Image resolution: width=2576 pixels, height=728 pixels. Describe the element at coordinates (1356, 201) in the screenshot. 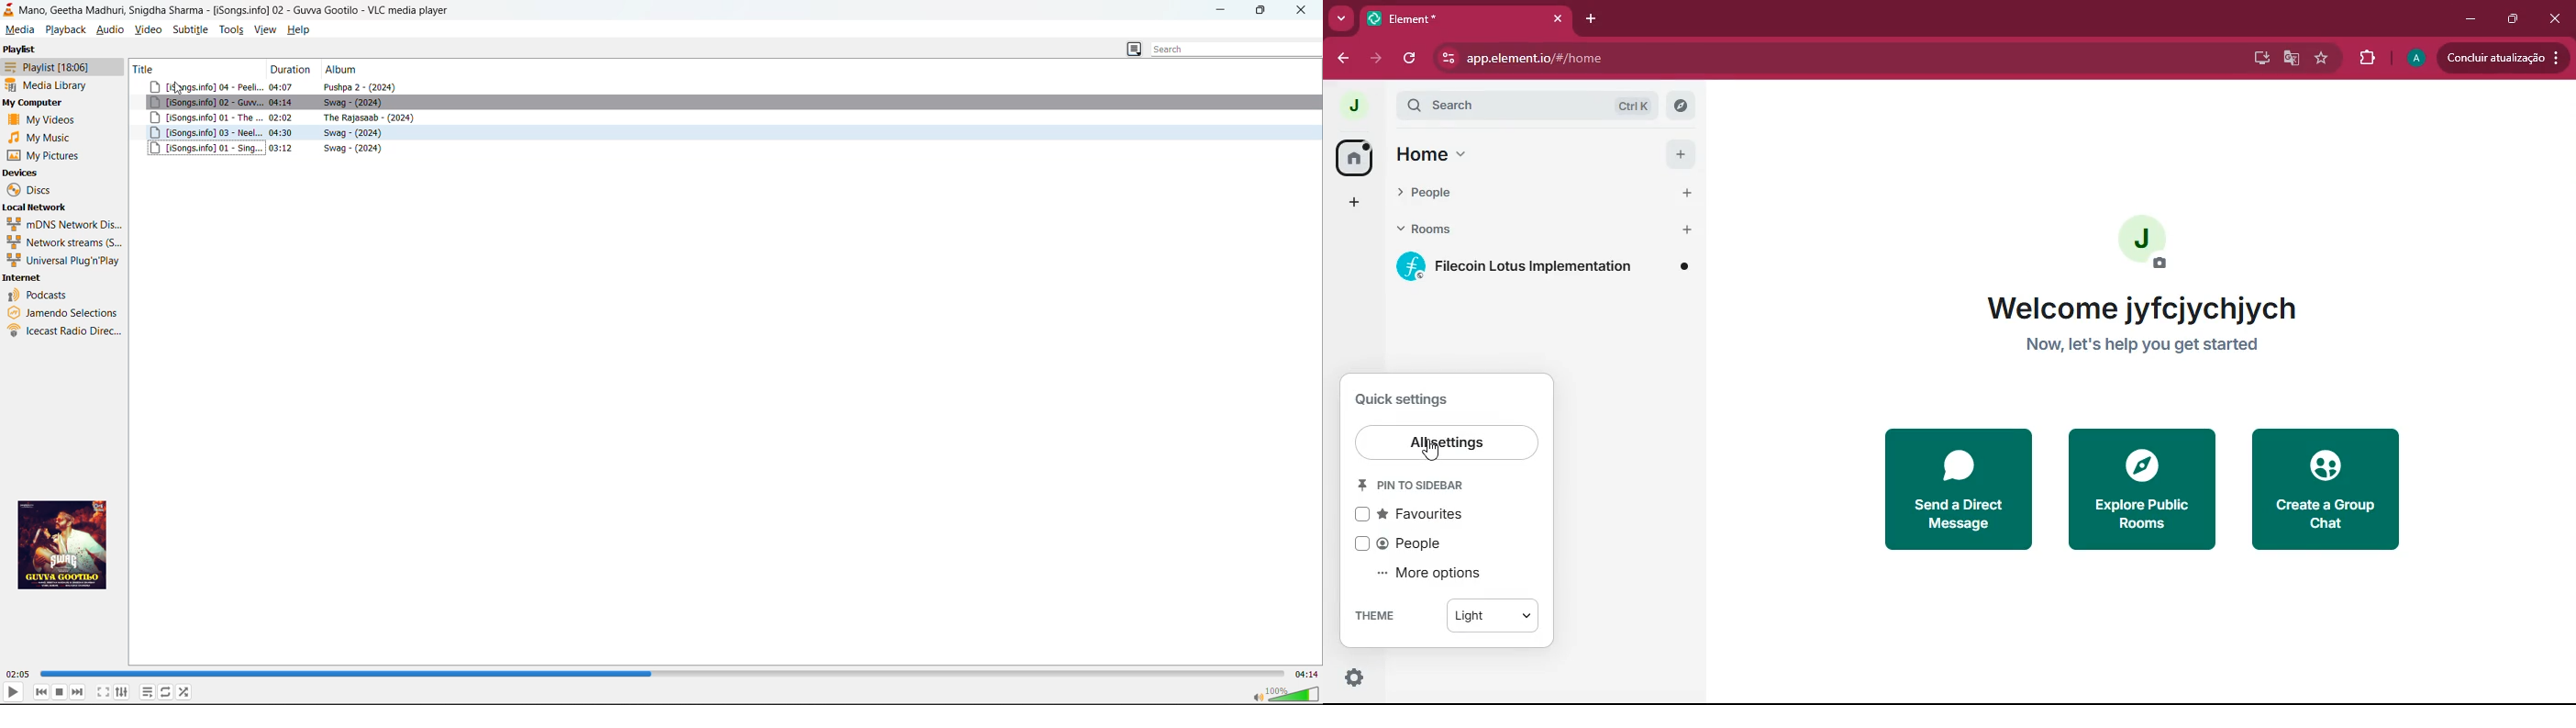

I see `more` at that location.